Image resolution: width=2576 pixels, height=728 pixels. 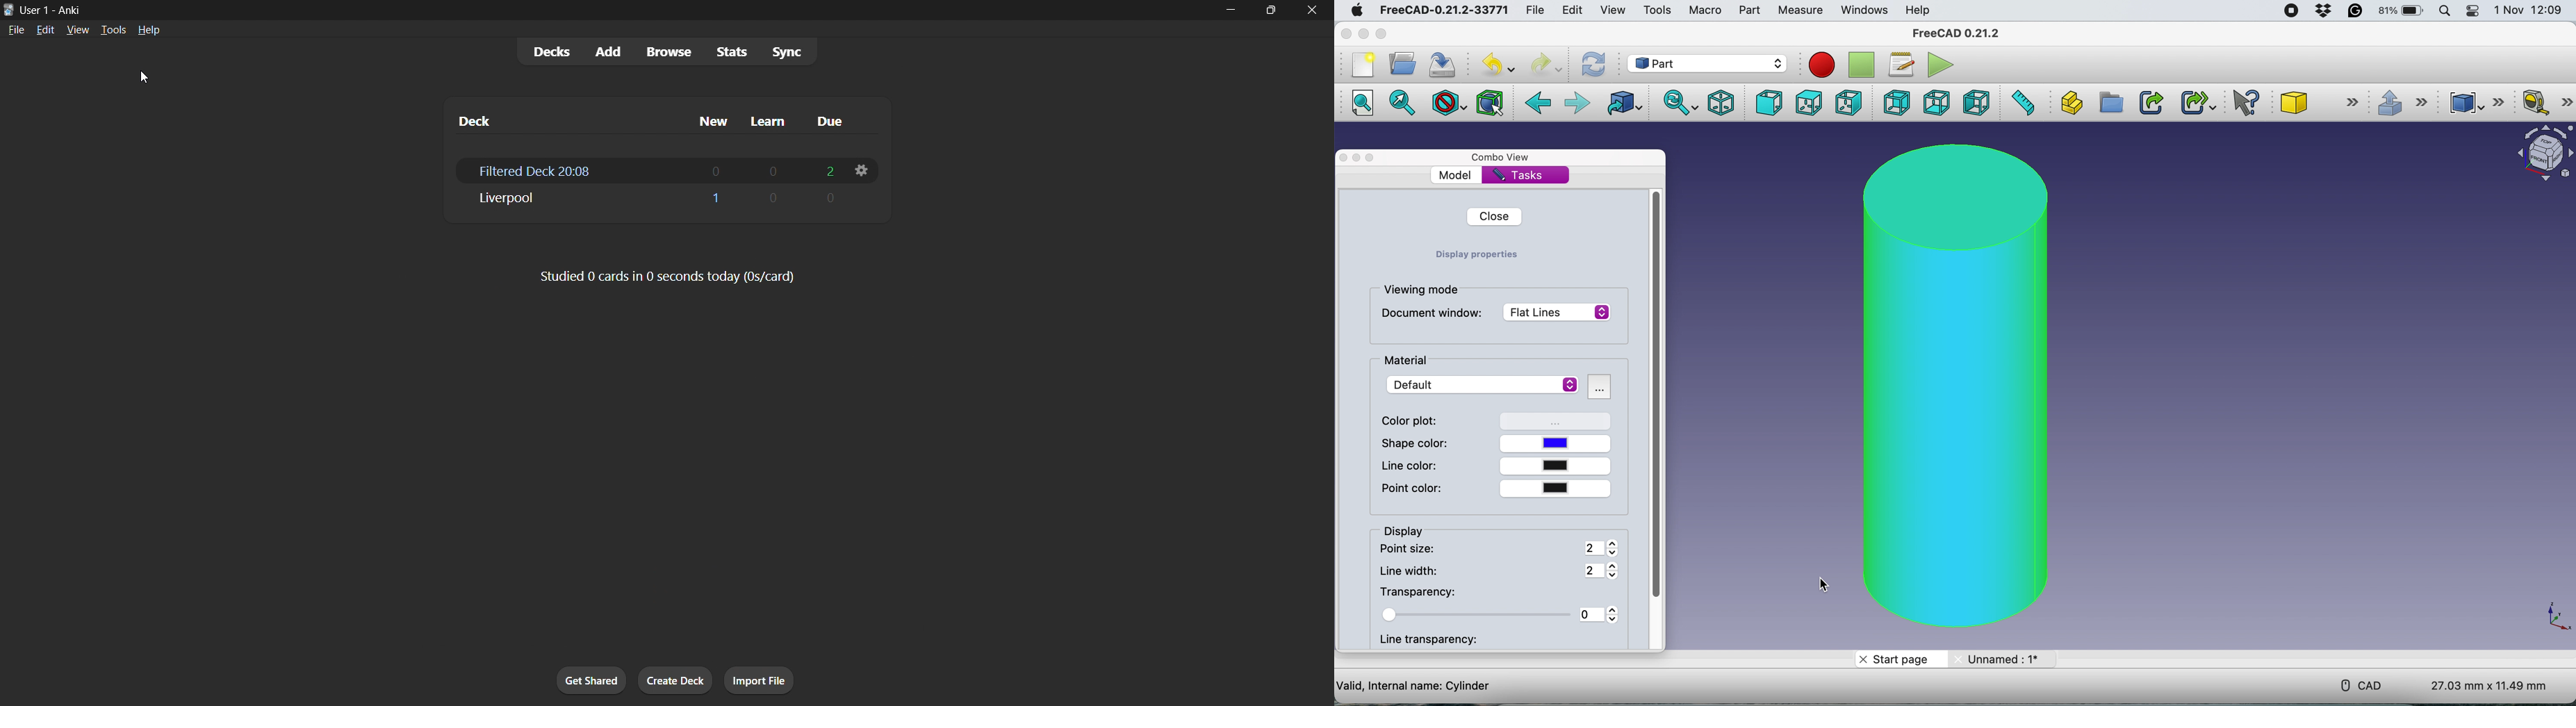 I want to click on stats, so click(x=732, y=51).